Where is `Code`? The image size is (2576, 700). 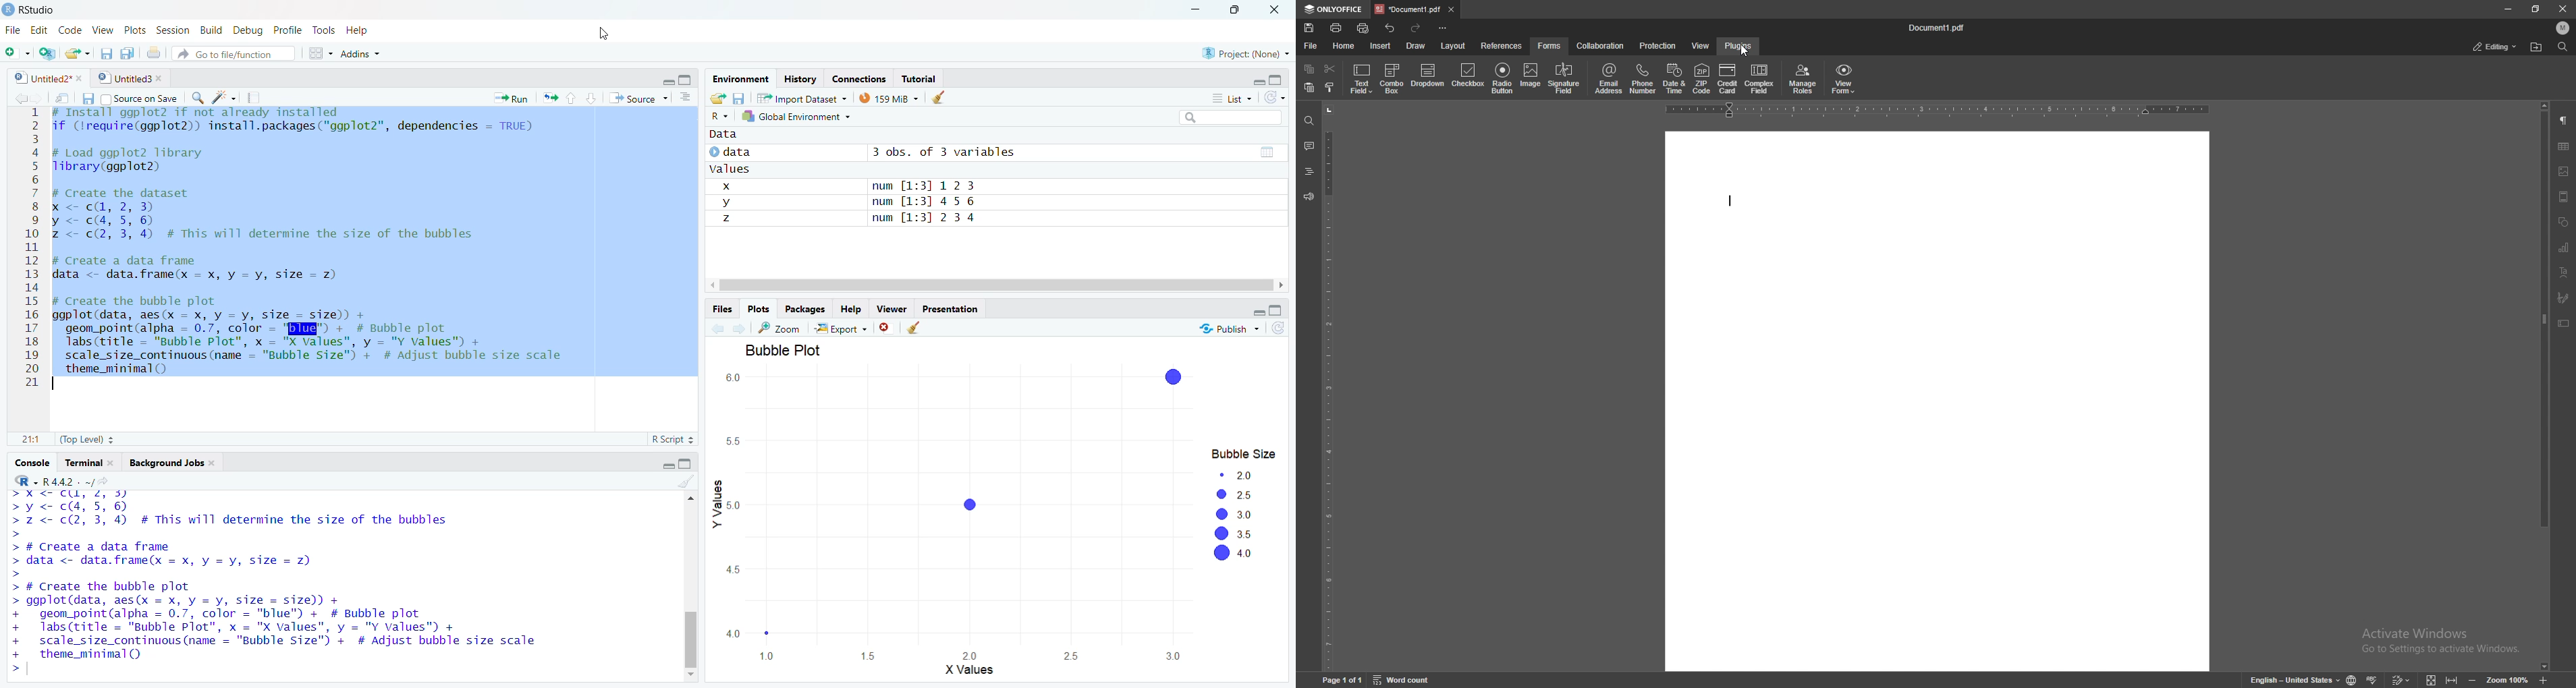 Code is located at coordinates (71, 31).